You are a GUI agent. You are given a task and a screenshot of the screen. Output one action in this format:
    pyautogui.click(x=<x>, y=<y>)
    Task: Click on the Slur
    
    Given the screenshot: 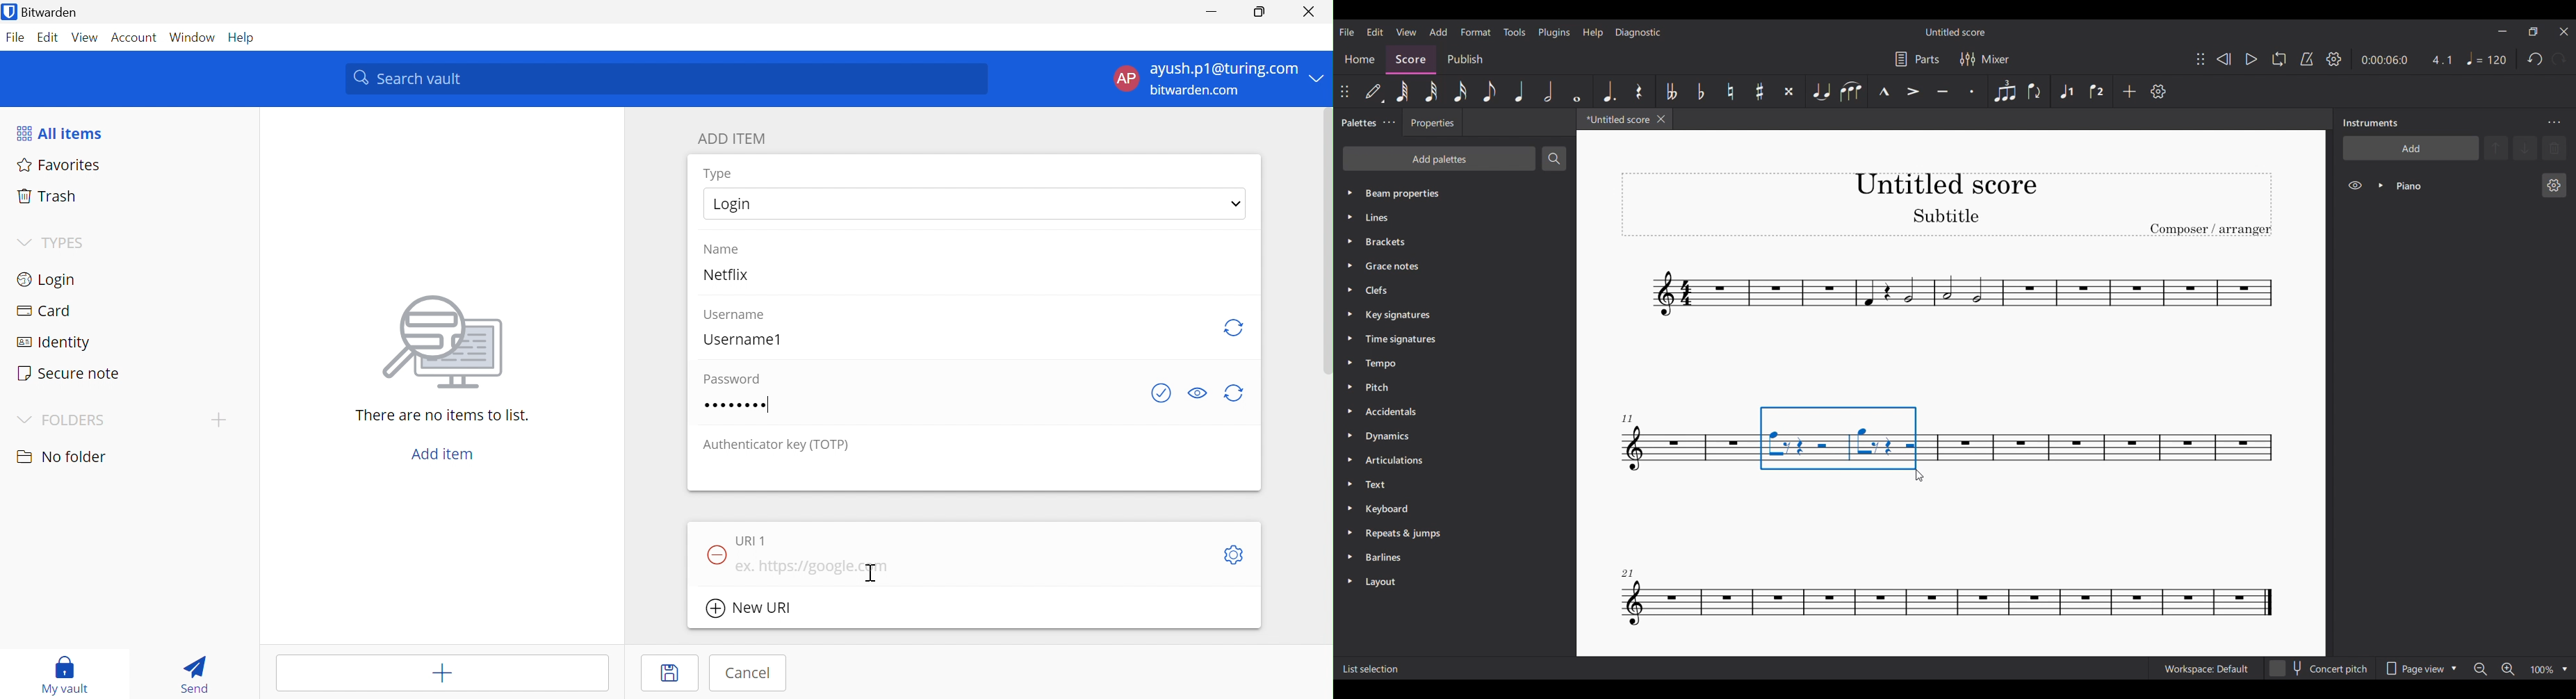 What is the action you would take?
    pyautogui.click(x=1852, y=91)
    